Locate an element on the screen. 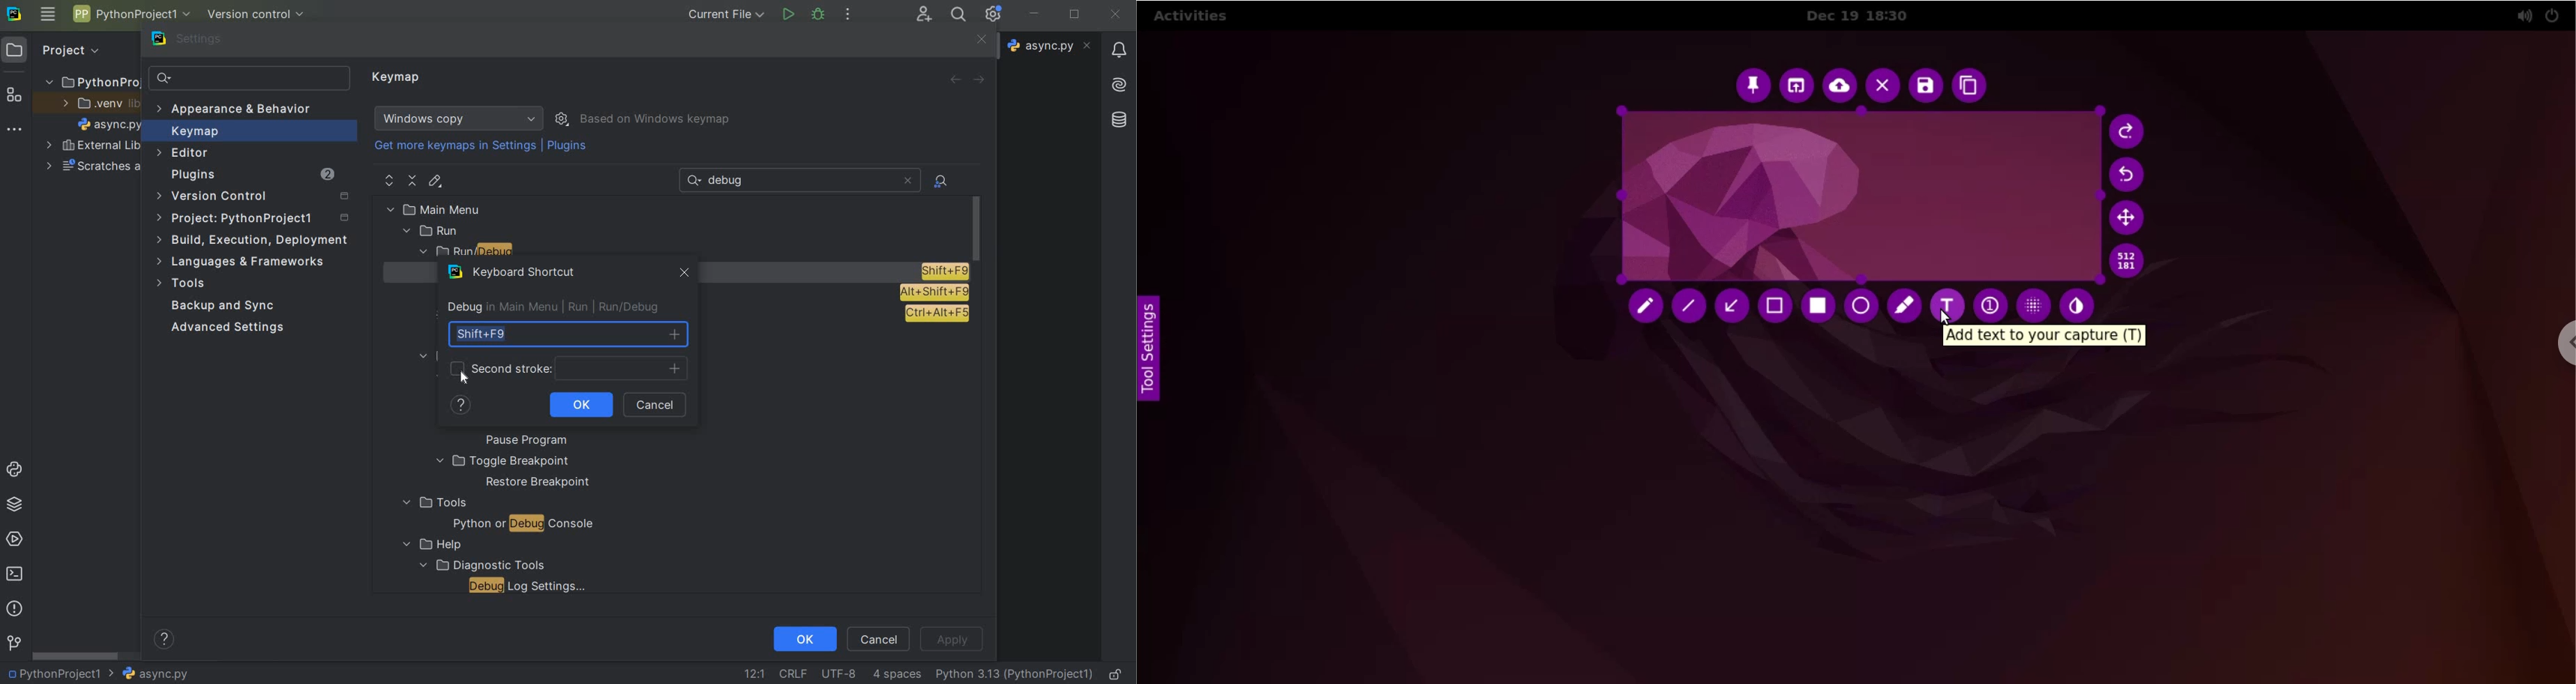  services is located at coordinates (16, 538).